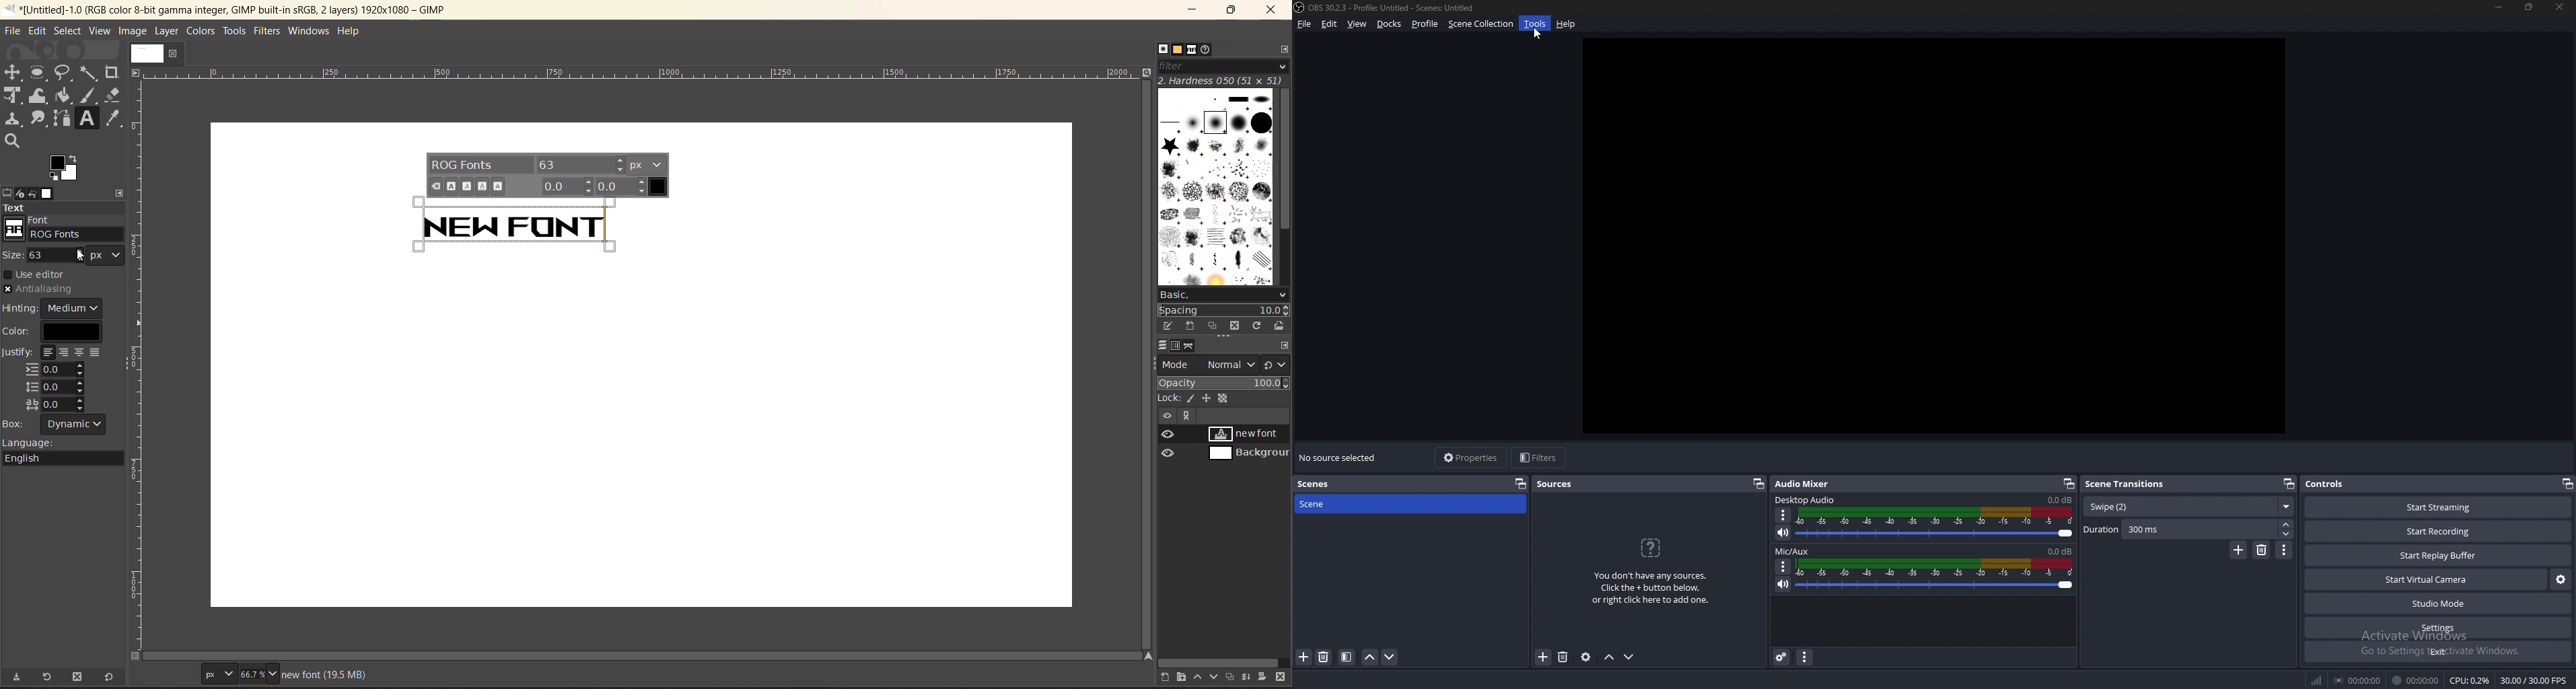 The width and height of the screenshot is (2576, 700). Describe the element at coordinates (2531, 7) in the screenshot. I see `resize` at that location.